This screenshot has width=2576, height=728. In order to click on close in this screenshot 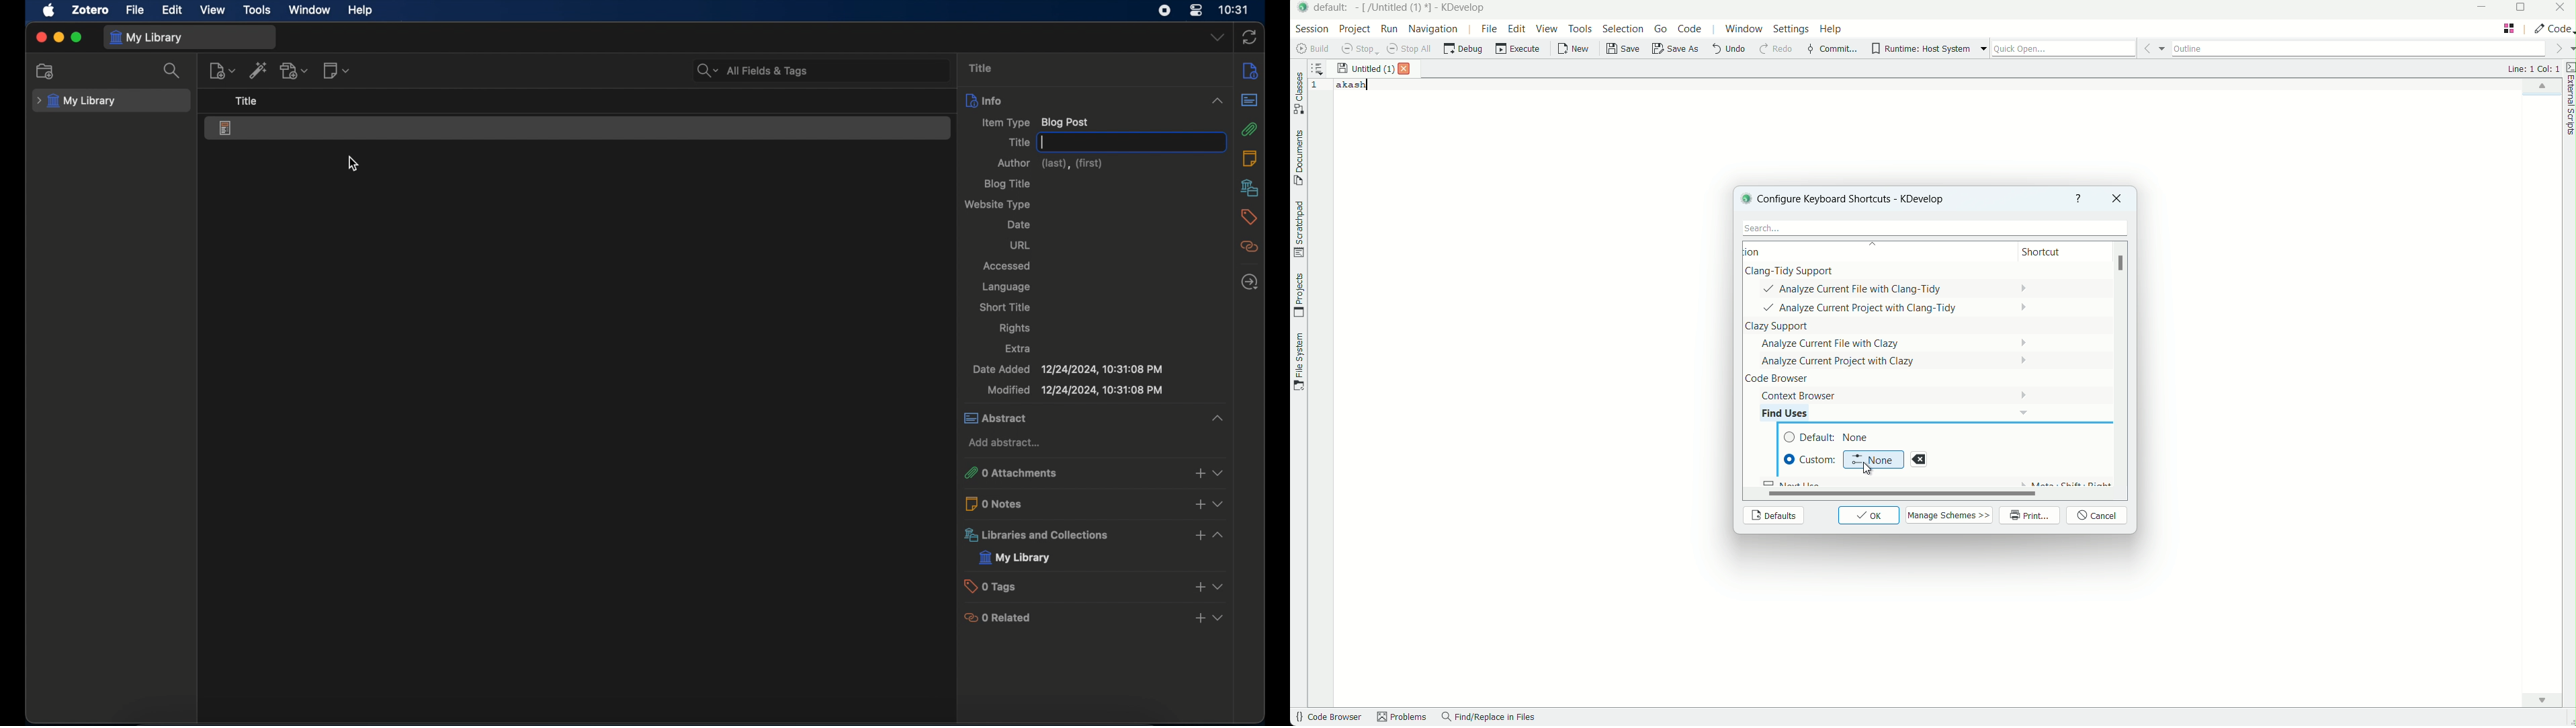, I will do `click(40, 38)`.